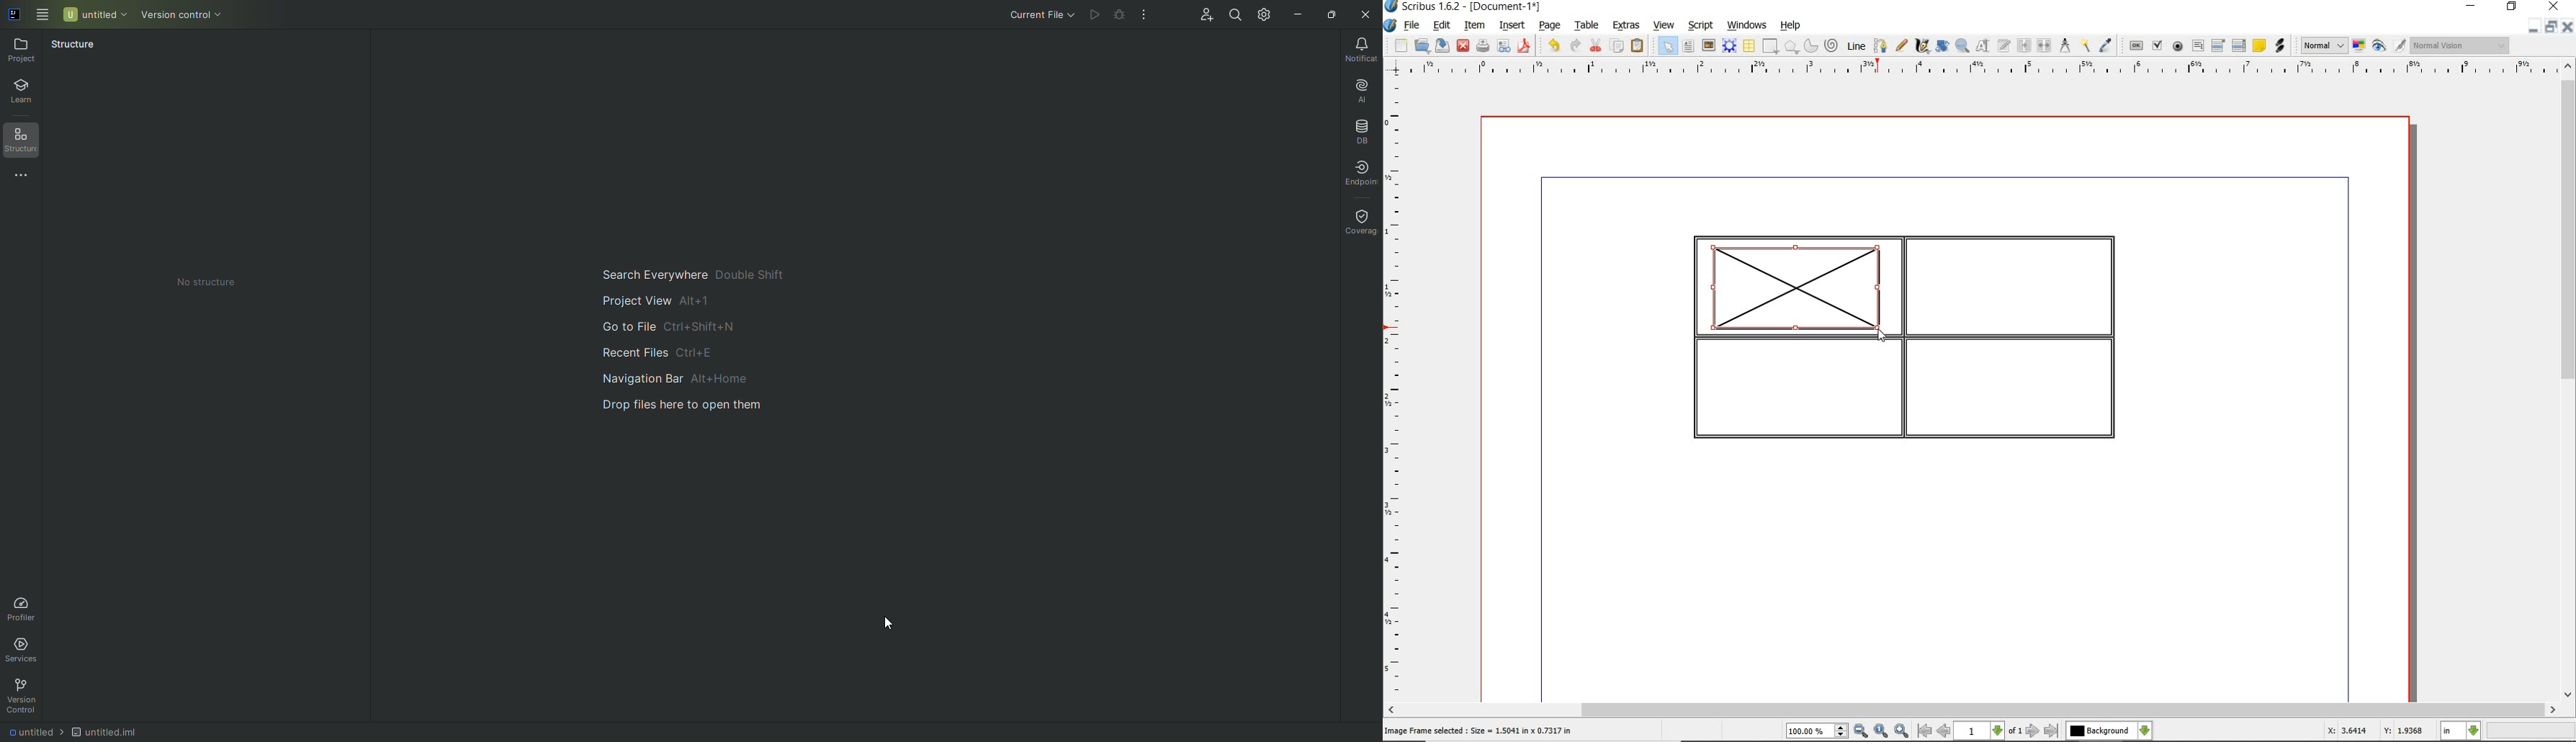 The height and width of the screenshot is (756, 2576). What do you see at coordinates (1880, 45) in the screenshot?
I see `bezier curve` at bounding box center [1880, 45].